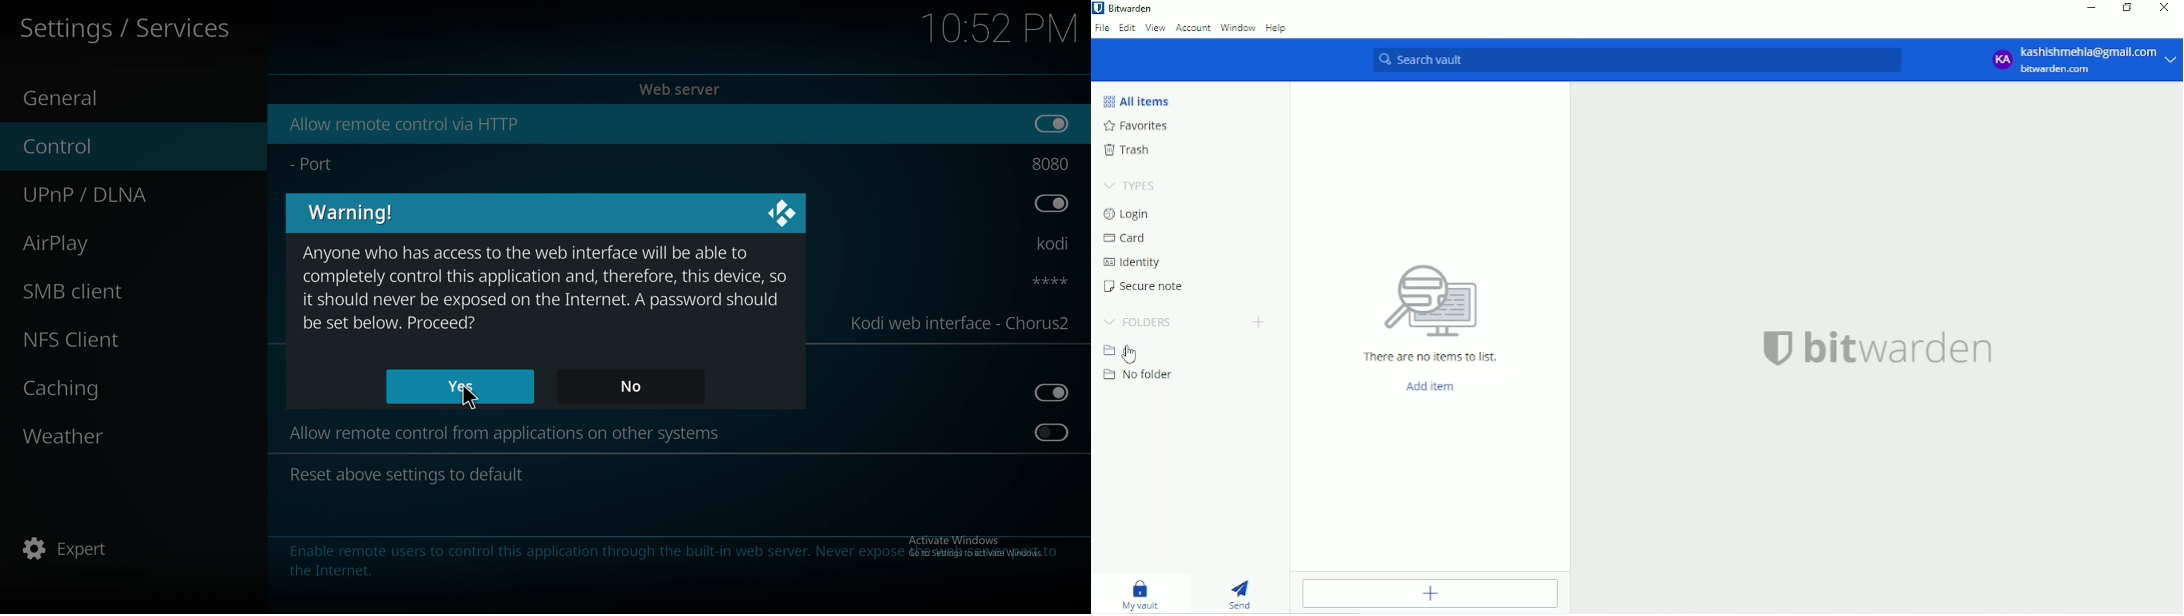  What do you see at coordinates (1129, 186) in the screenshot?
I see `Types` at bounding box center [1129, 186].